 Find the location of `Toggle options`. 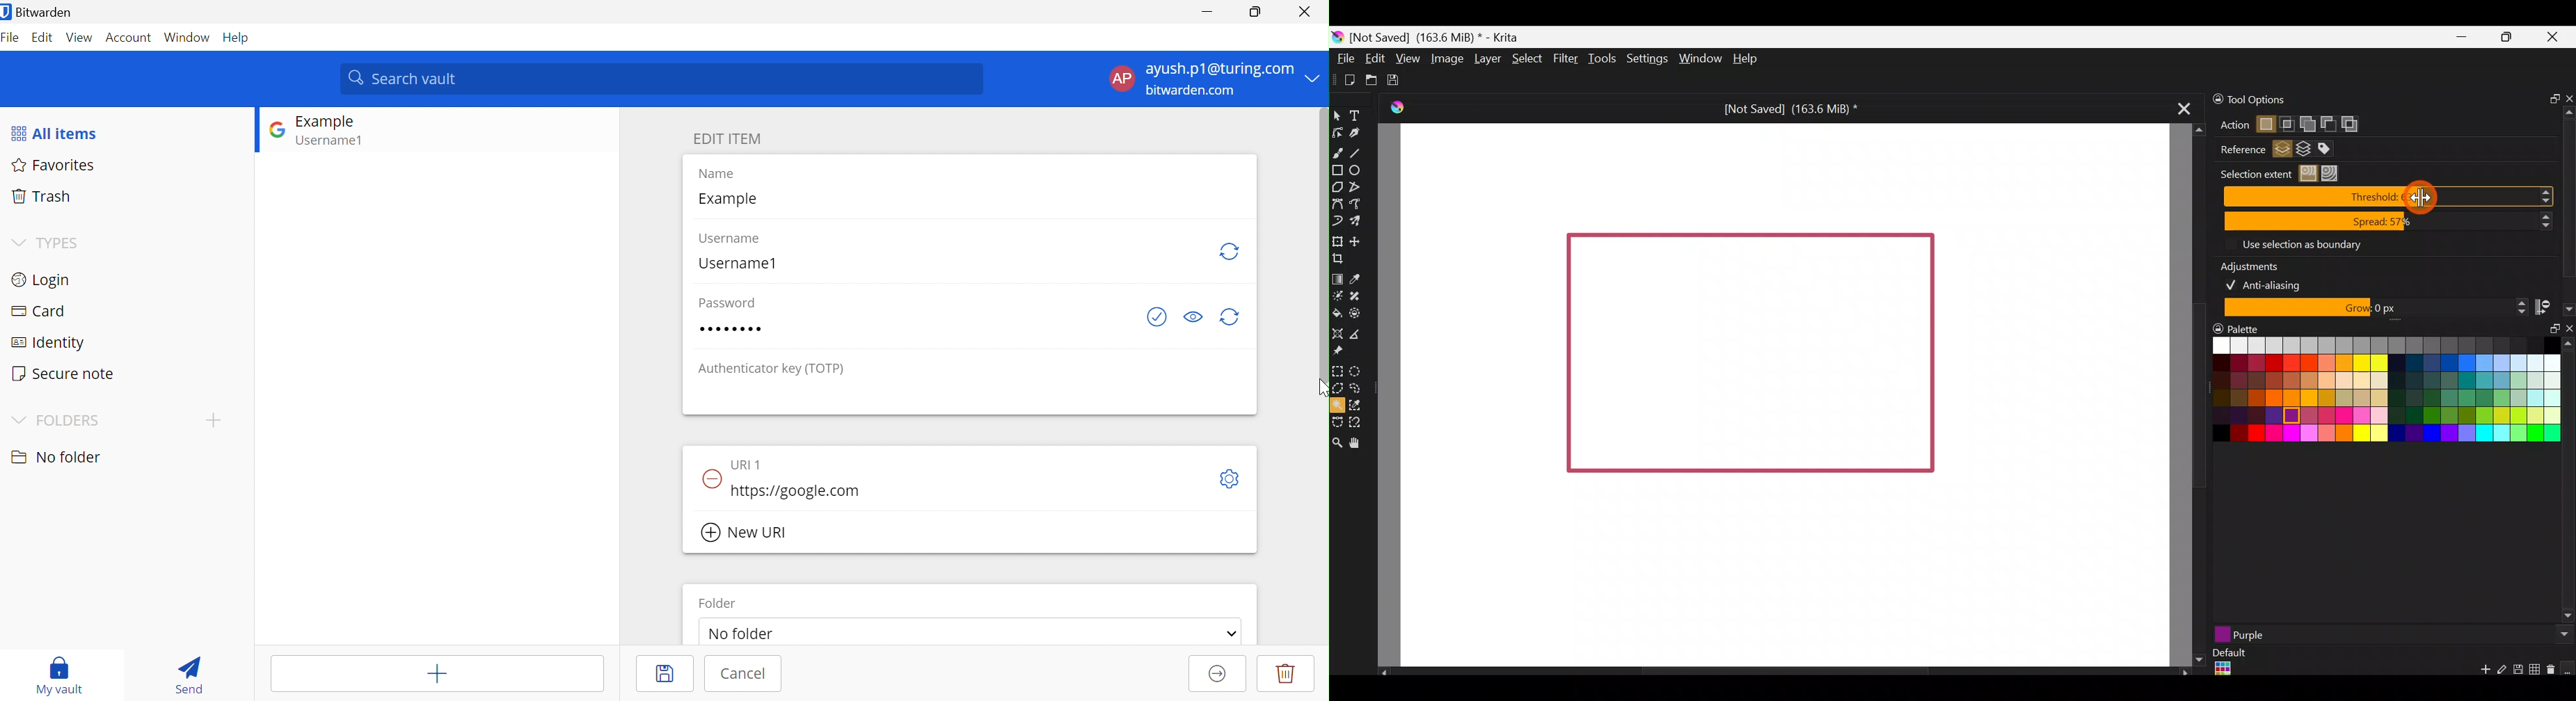

Toggle options is located at coordinates (1230, 477).